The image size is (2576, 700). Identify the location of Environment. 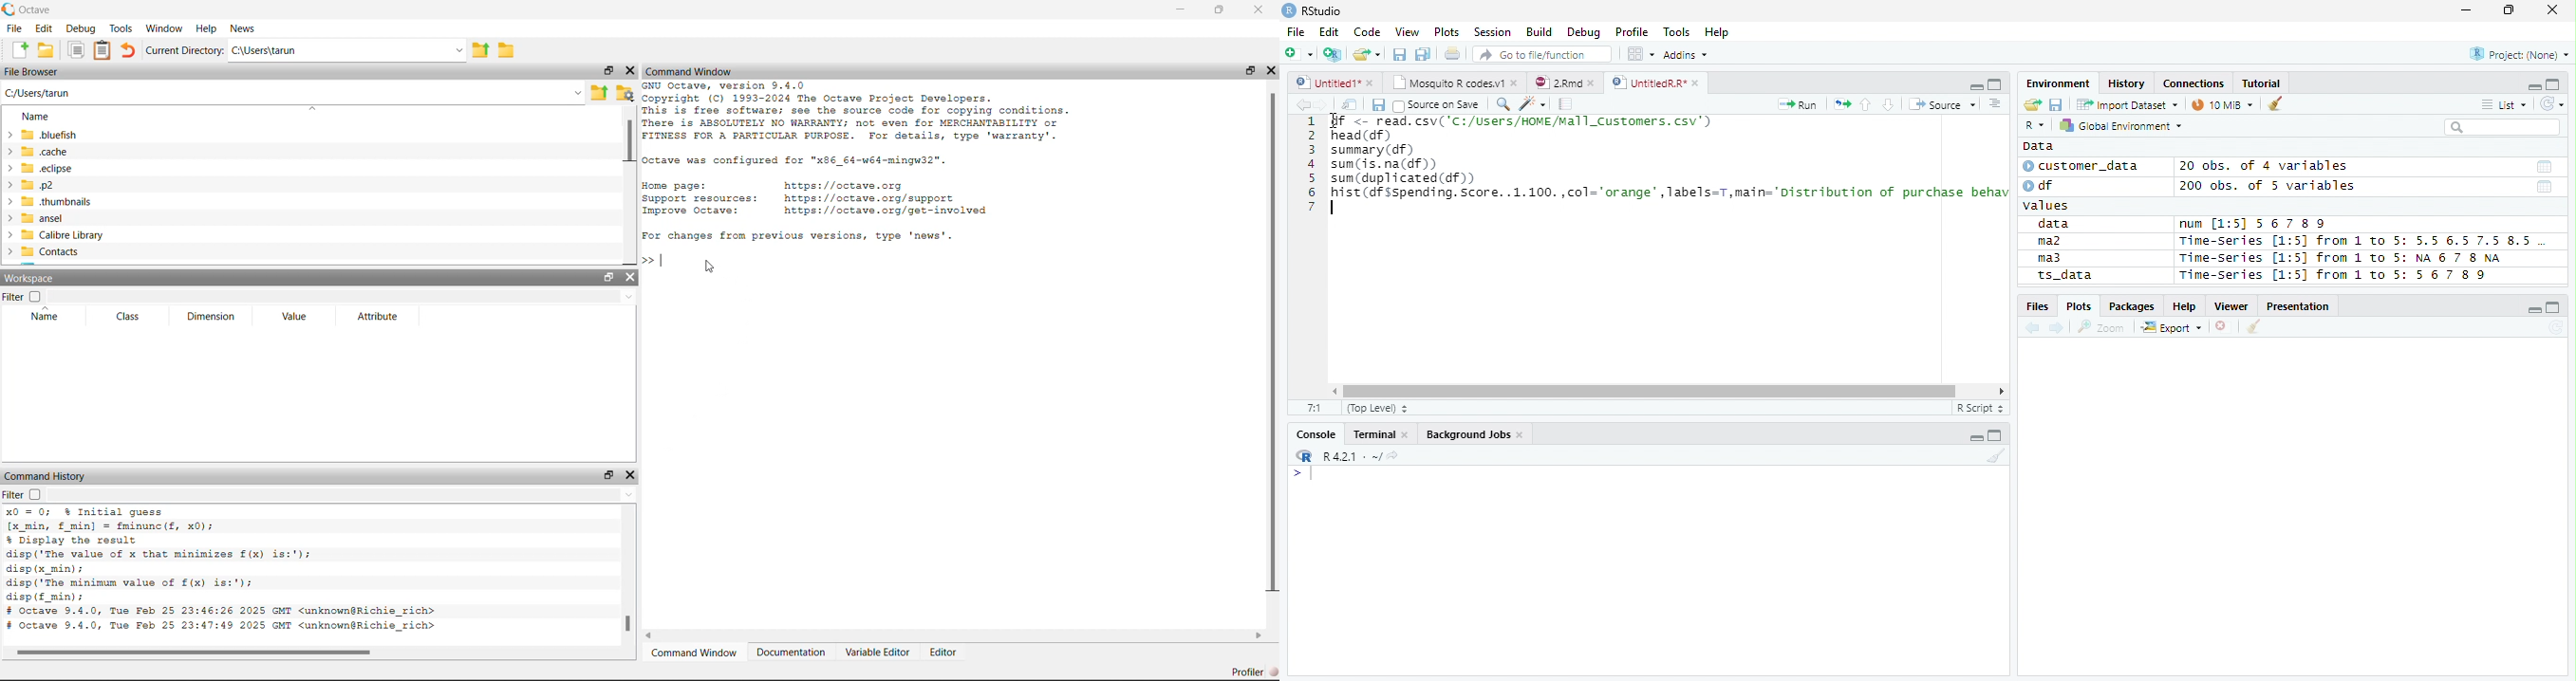
(2060, 83).